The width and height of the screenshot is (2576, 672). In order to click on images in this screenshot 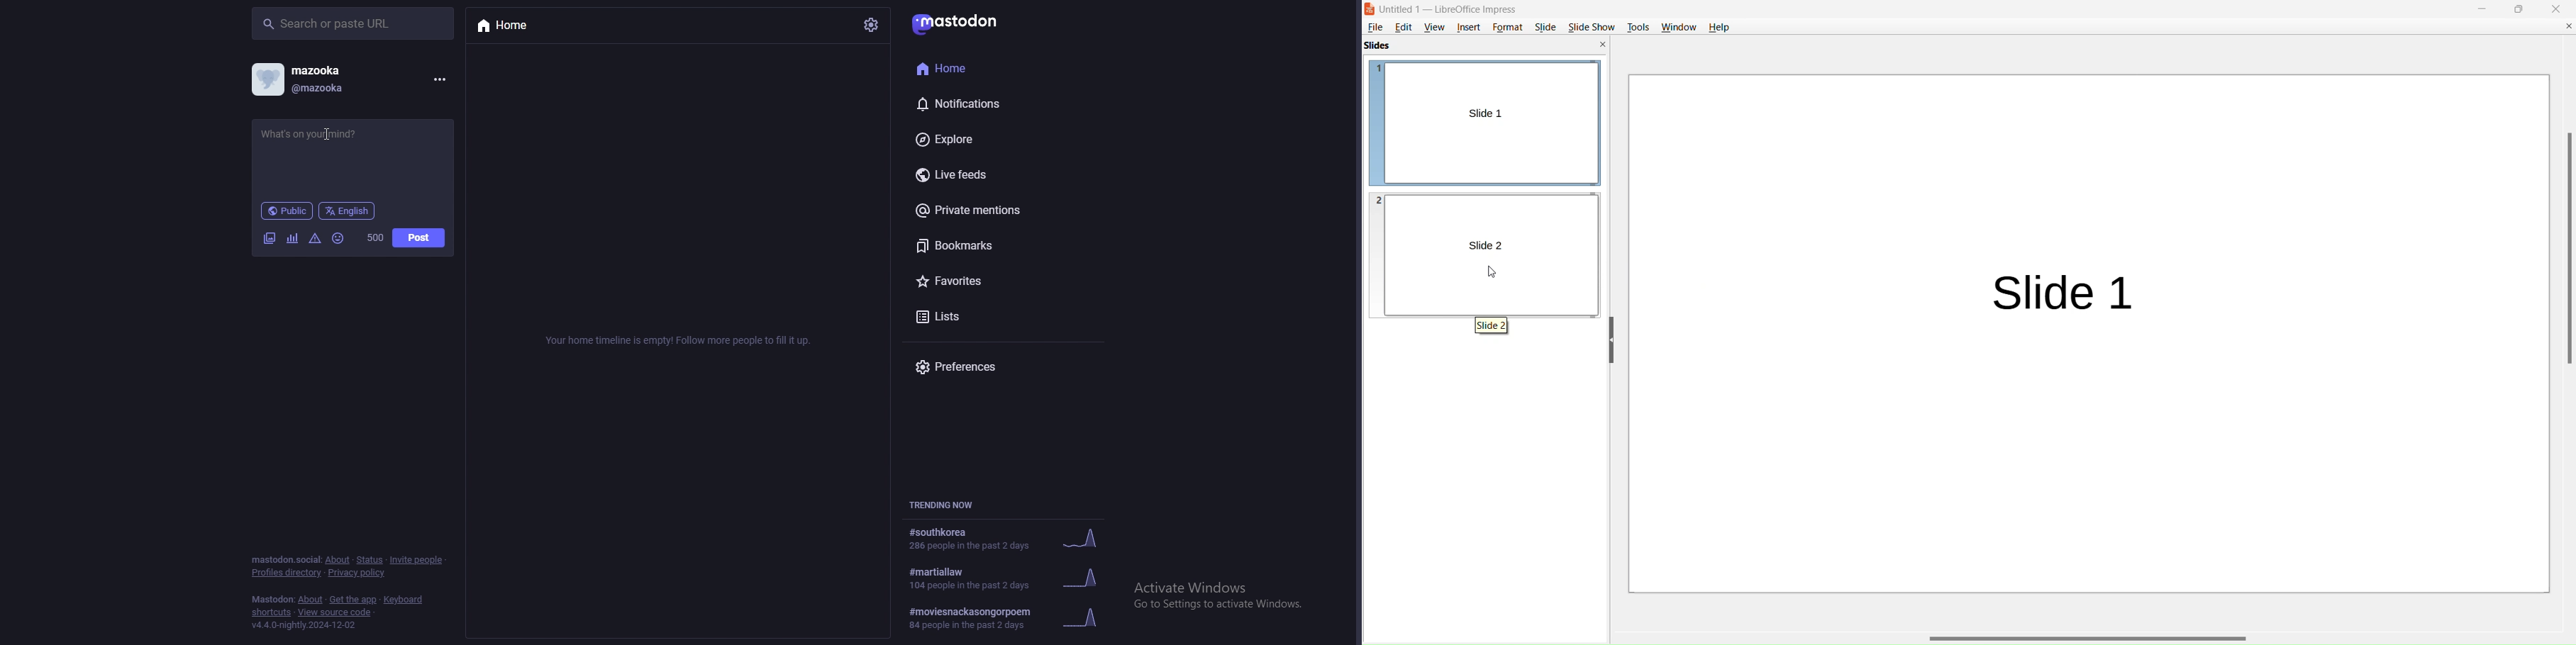, I will do `click(271, 239)`.